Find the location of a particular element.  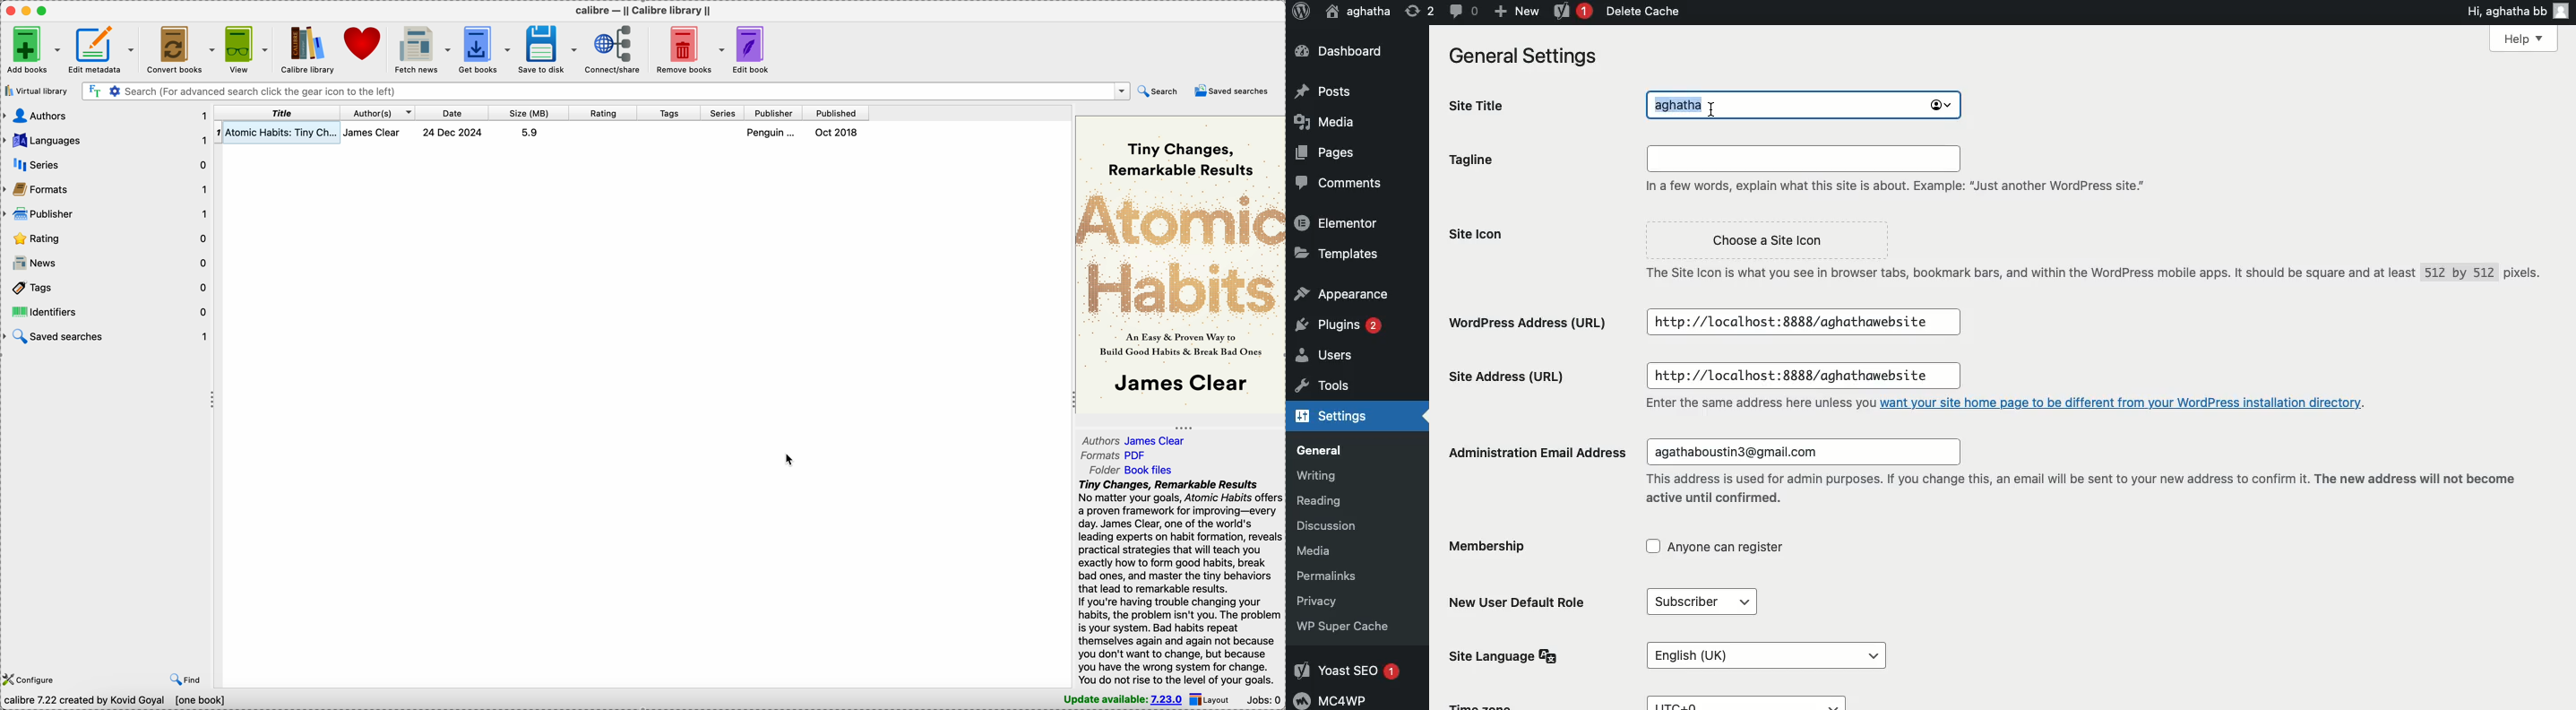

atomic habits: Tiny changes, remarkable results is located at coordinates (282, 133).